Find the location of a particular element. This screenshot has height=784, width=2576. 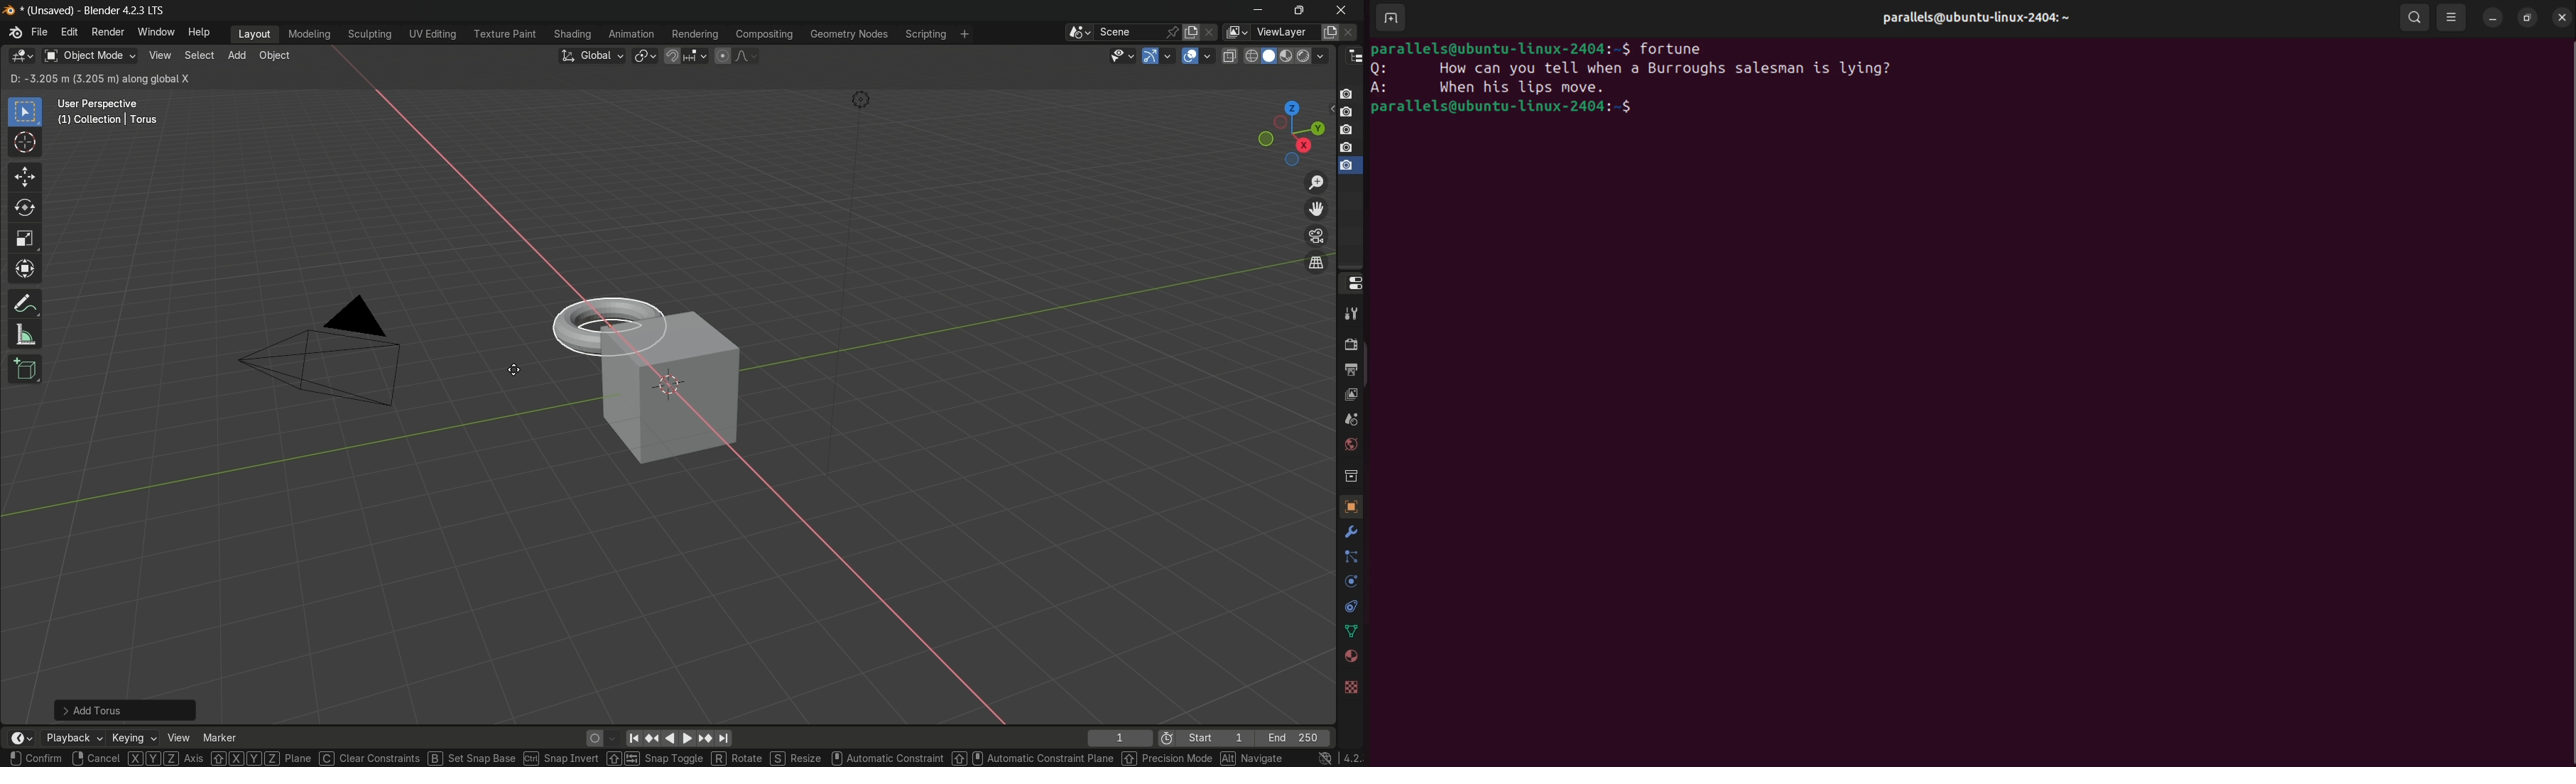

Snap Toggle is located at coordinates (656, 758).